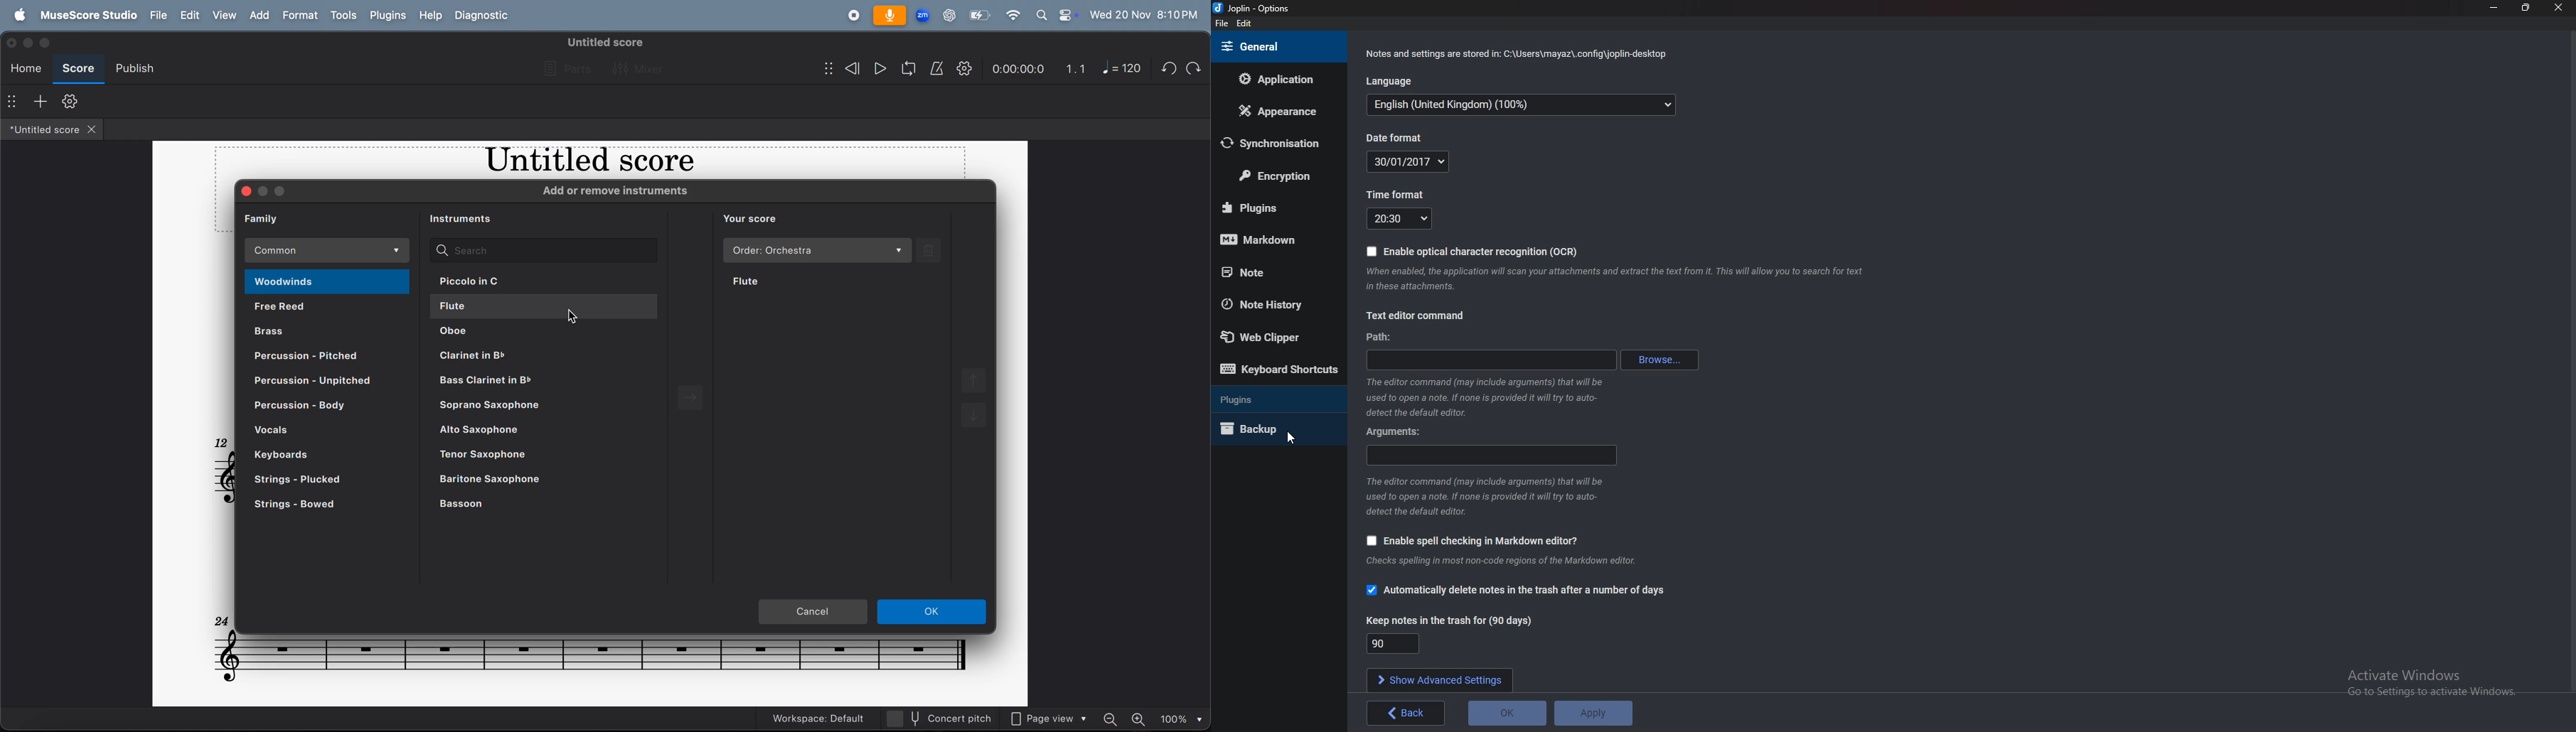  I want to click on file, so click(158, 16).